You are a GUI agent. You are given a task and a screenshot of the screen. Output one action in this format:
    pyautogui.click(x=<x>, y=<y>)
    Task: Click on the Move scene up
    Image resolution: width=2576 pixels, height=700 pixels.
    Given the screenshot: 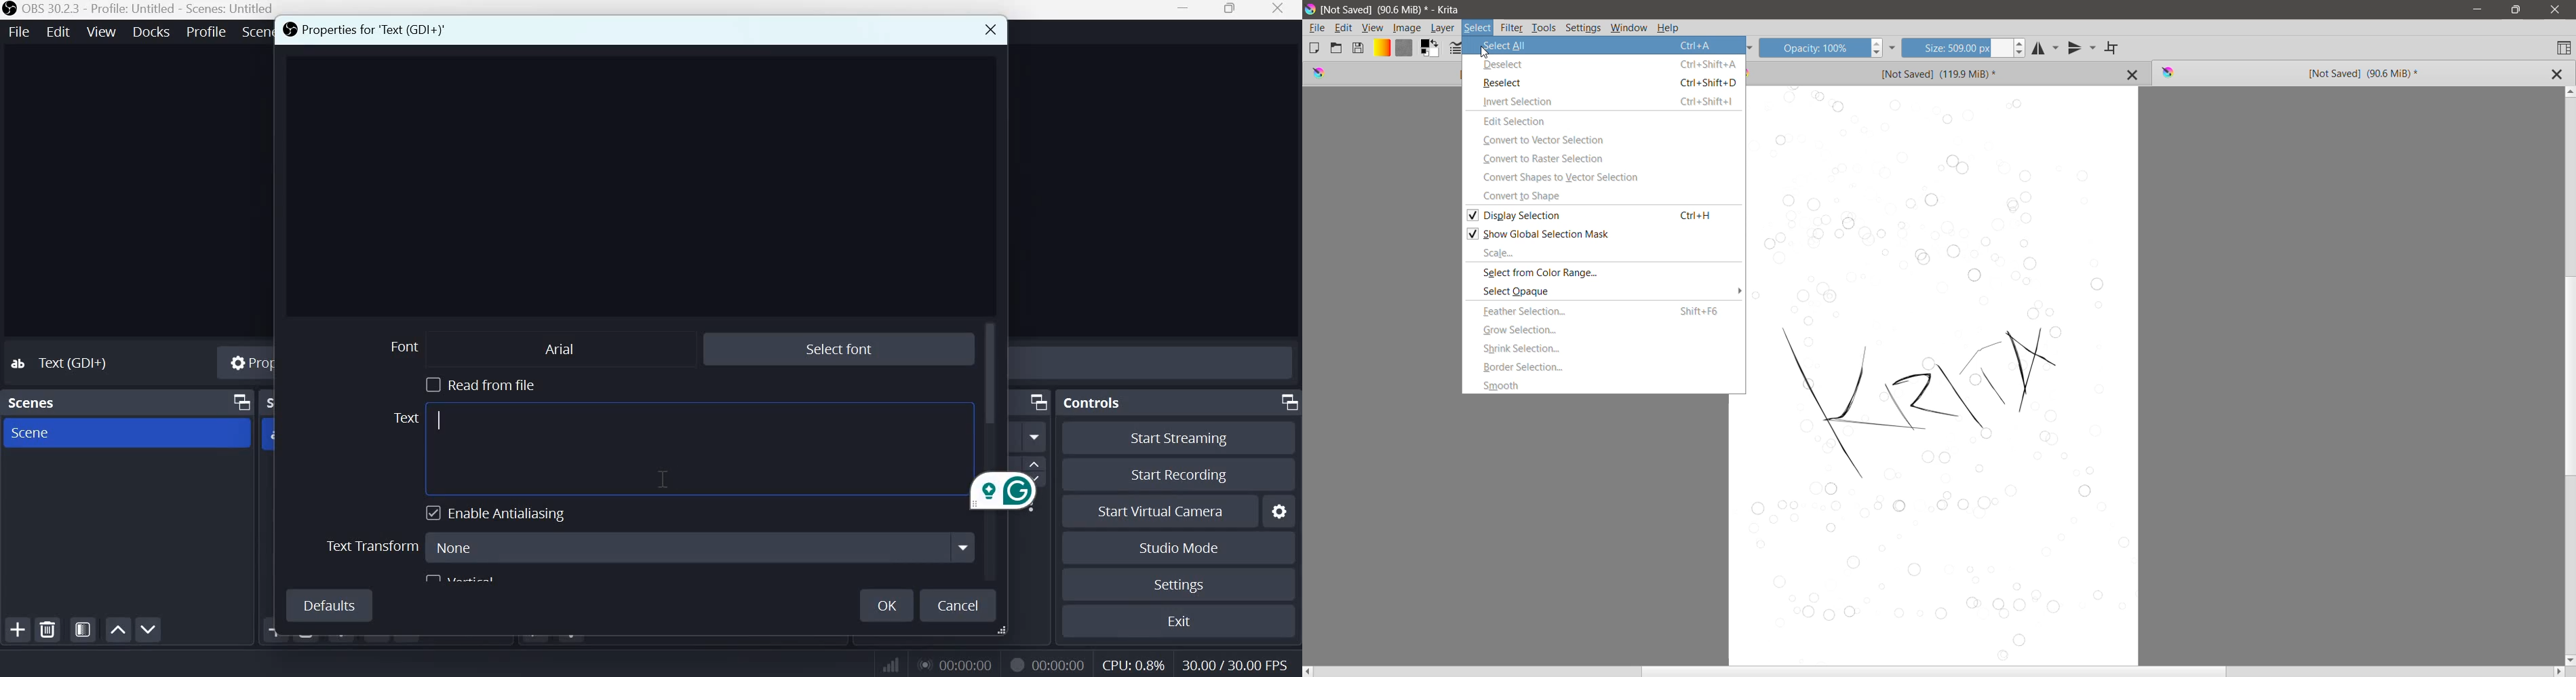 What is the action you would take?
    pyautogui.click(x=117, y=630)
    